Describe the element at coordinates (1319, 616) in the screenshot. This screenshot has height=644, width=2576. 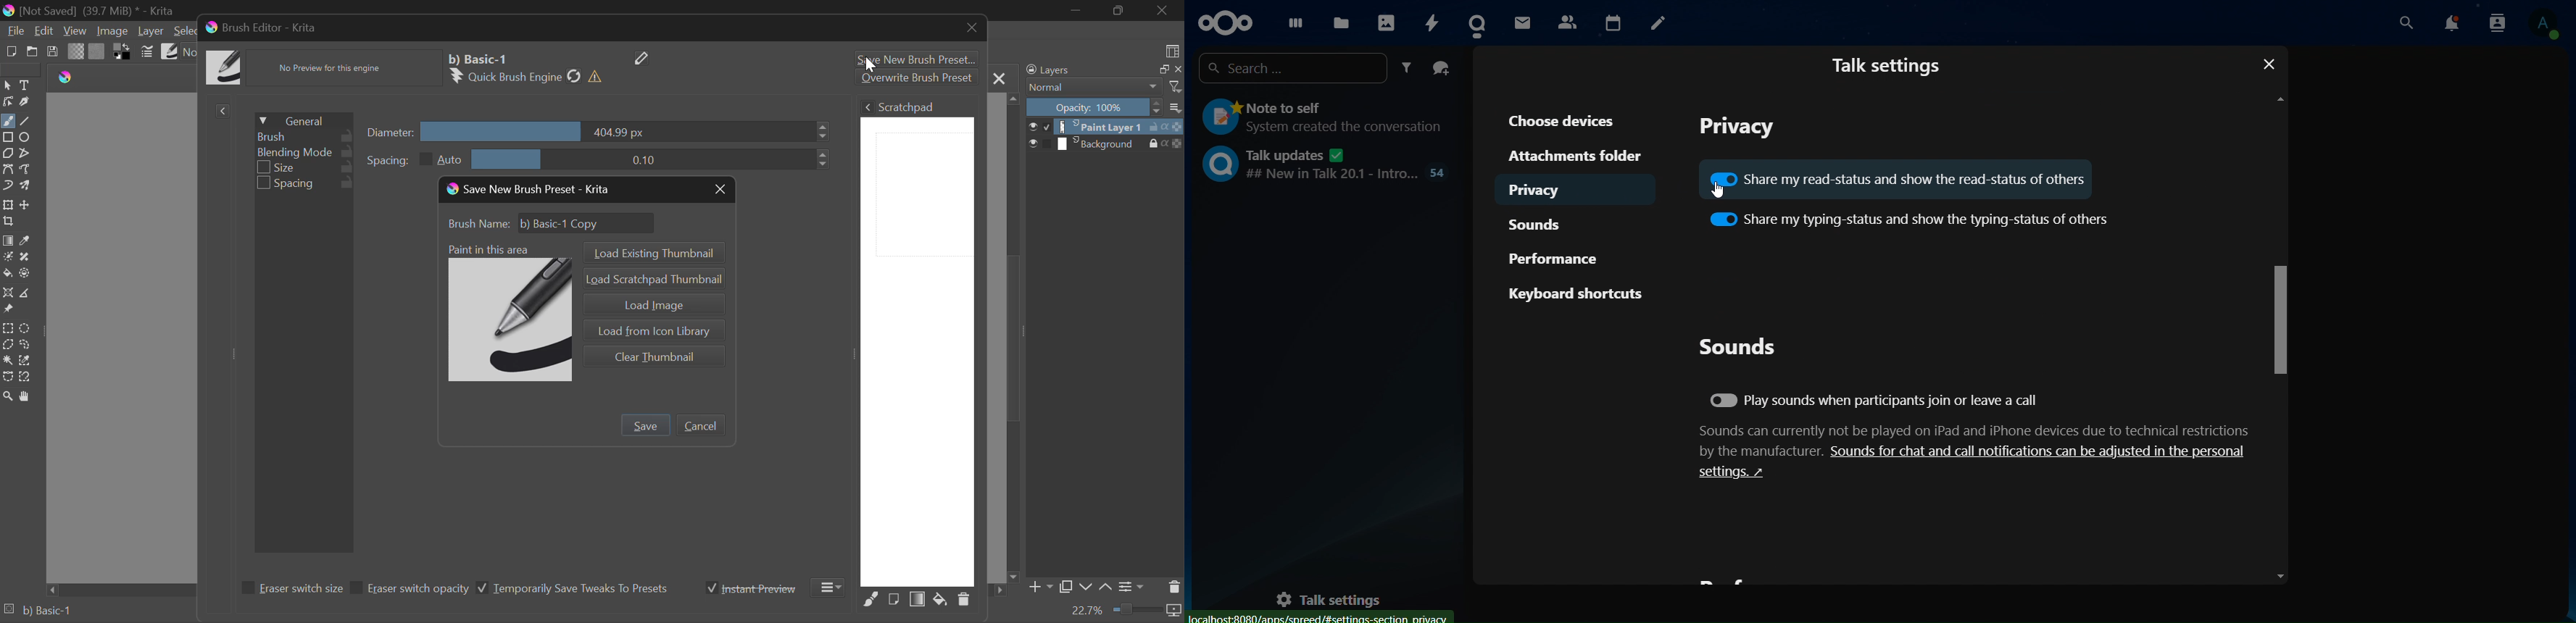
I see `Localhost:8080` at that location.